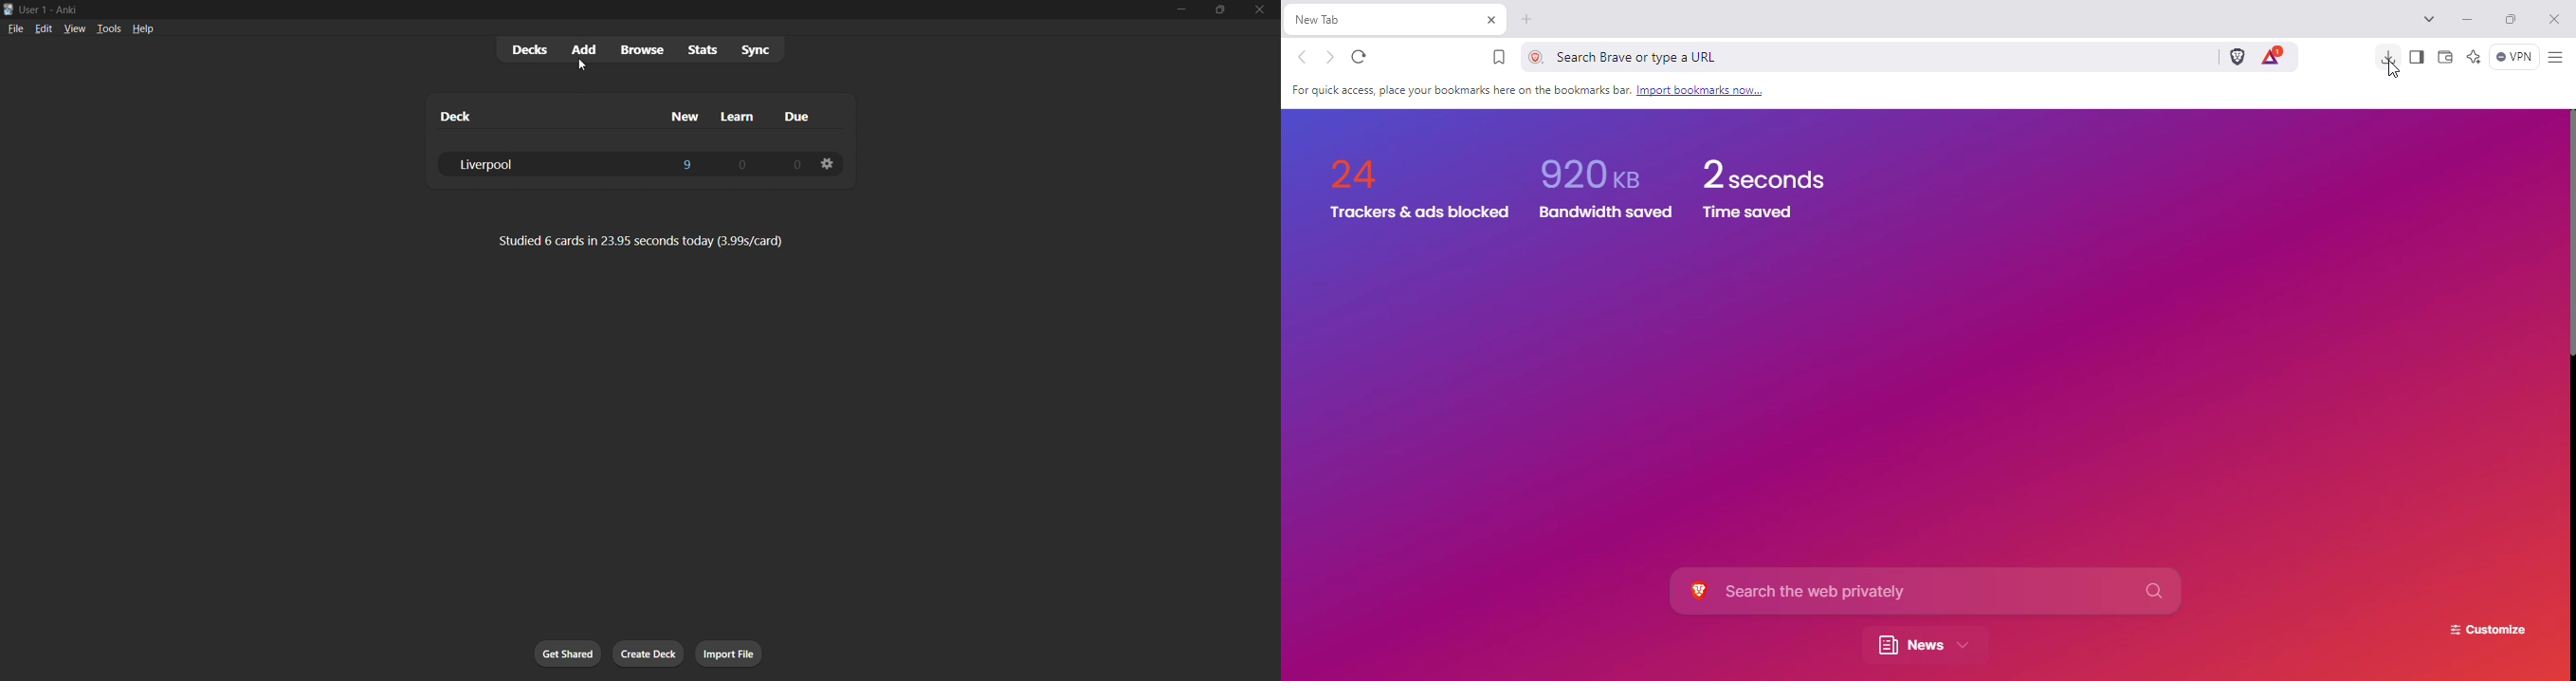 This screenshot has height=700, width=2576. What do you see at coordinates (1418, 213) in the screenshot?
I see `Trackers & ads blocked` at bounding box center [1418, 213].